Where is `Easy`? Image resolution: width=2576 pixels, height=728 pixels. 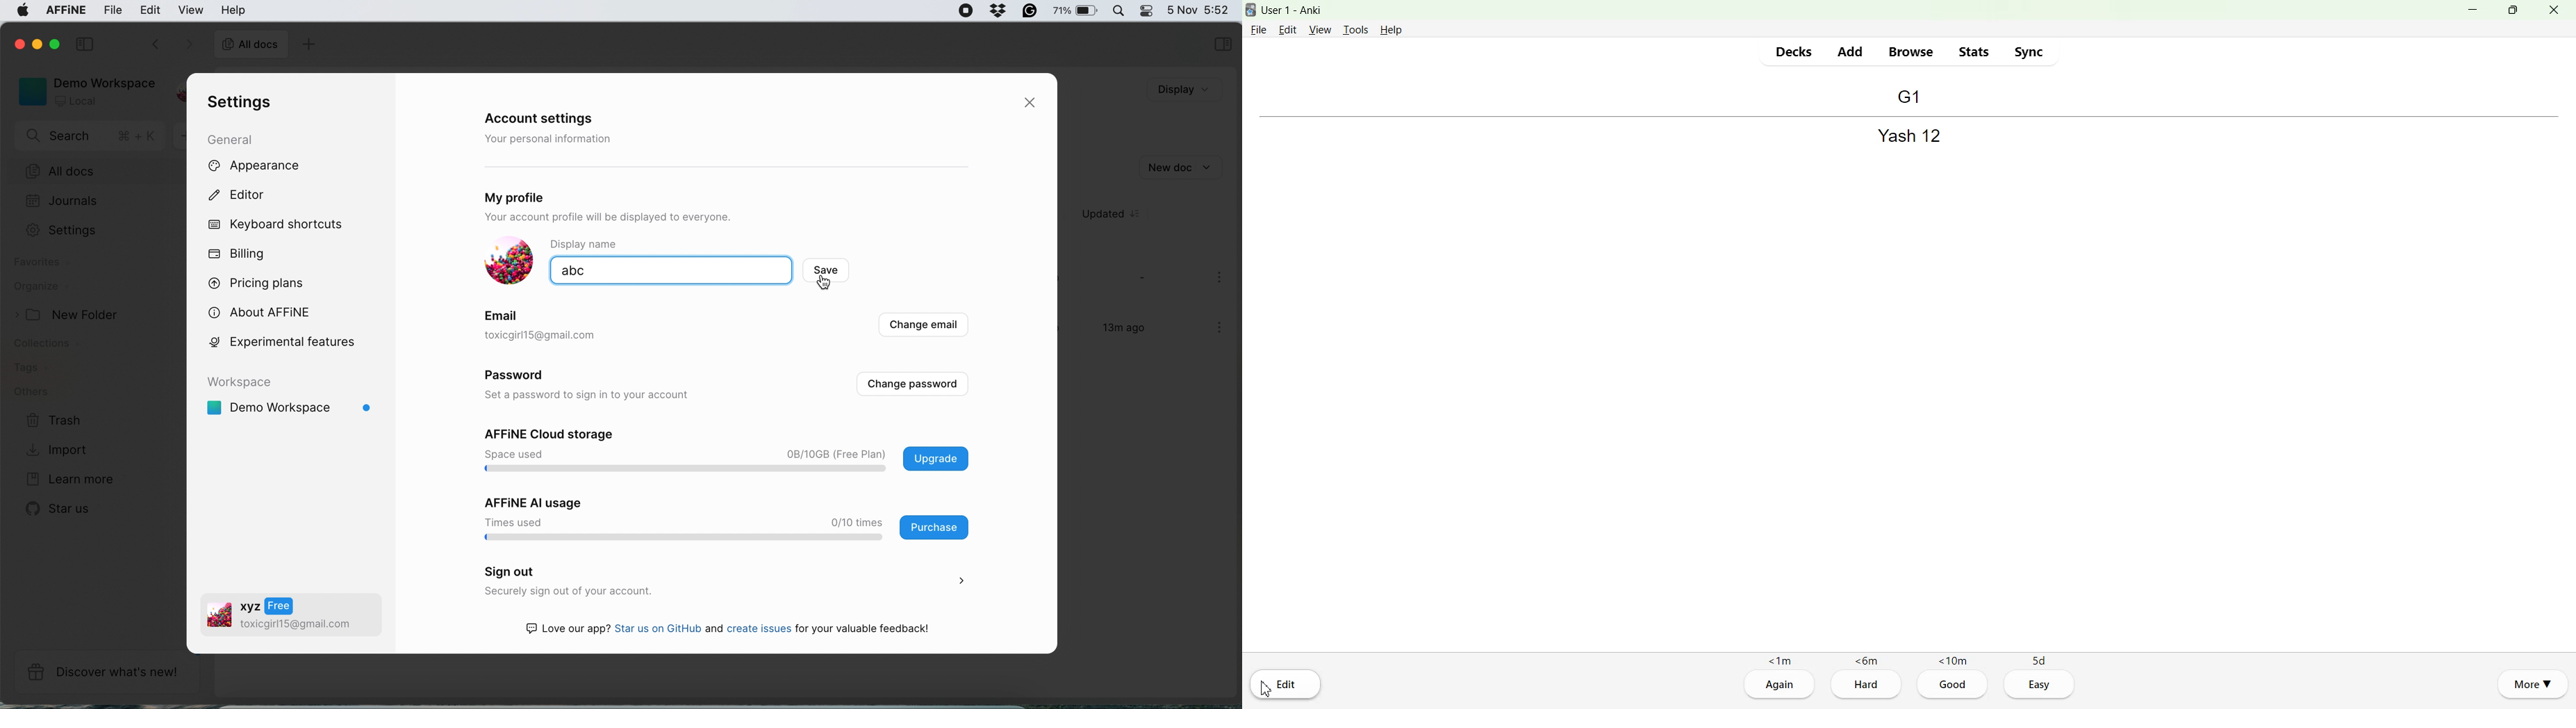
Easy is located at coordinates (2040, 685).